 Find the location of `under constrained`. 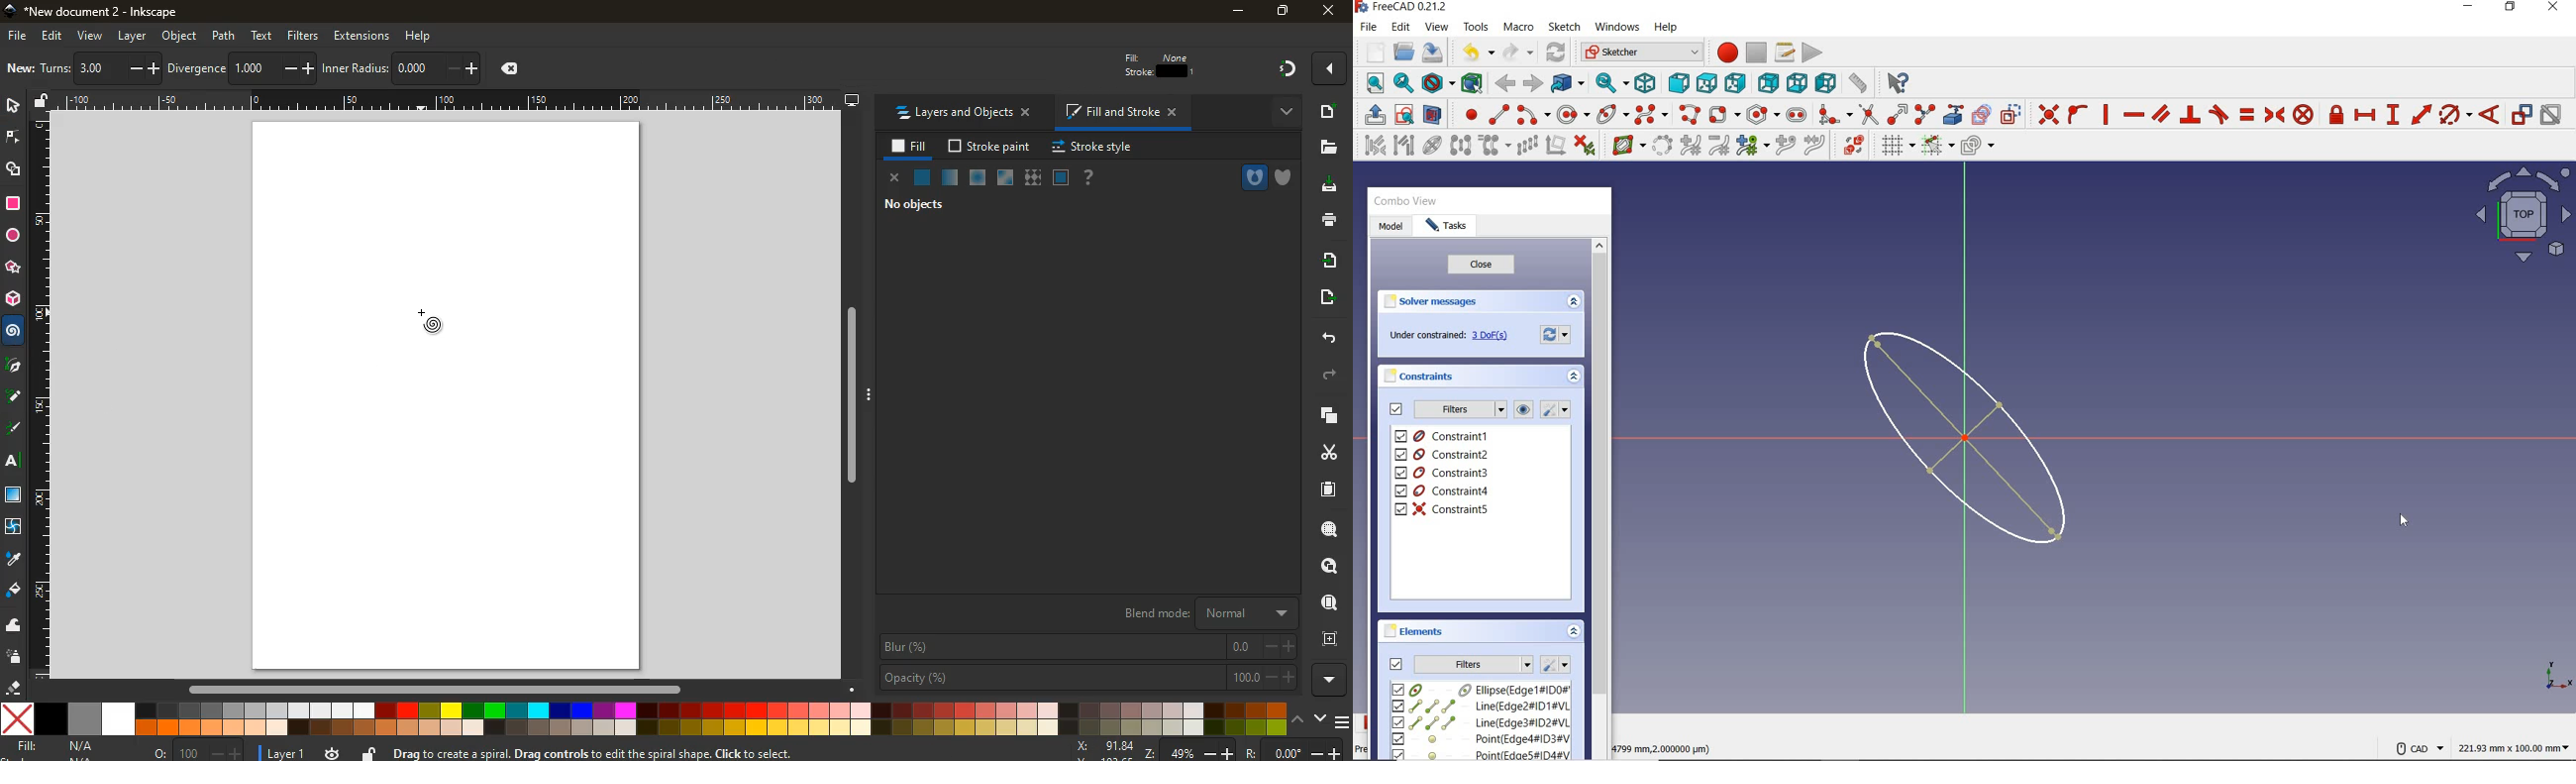

under constrained is located at coordinates (1453, 336).